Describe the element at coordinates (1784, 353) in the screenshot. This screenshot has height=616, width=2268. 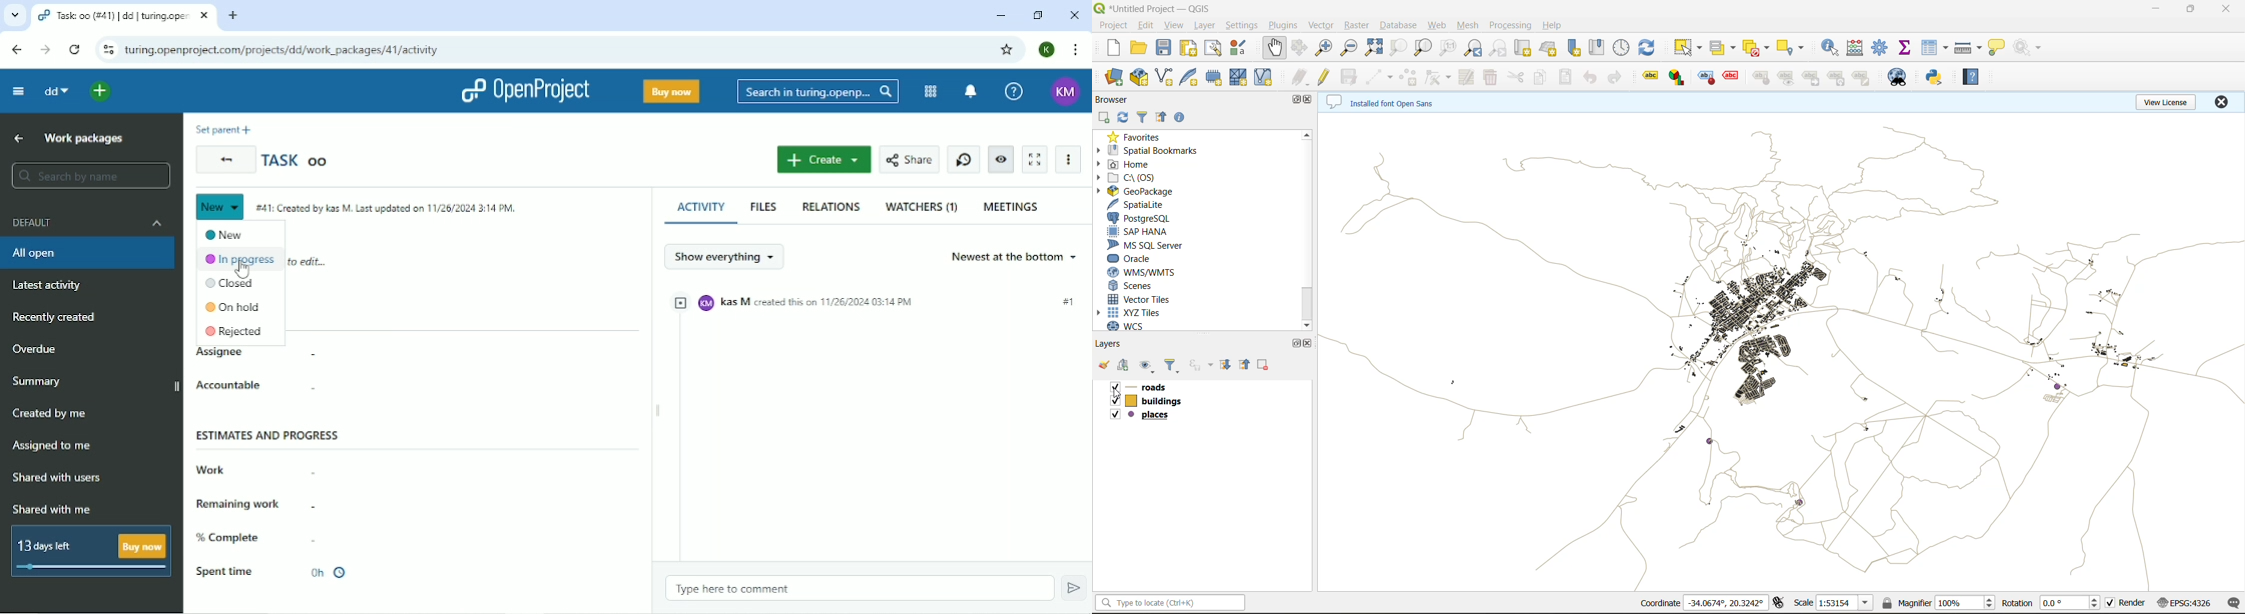
I see `layers` at that location.